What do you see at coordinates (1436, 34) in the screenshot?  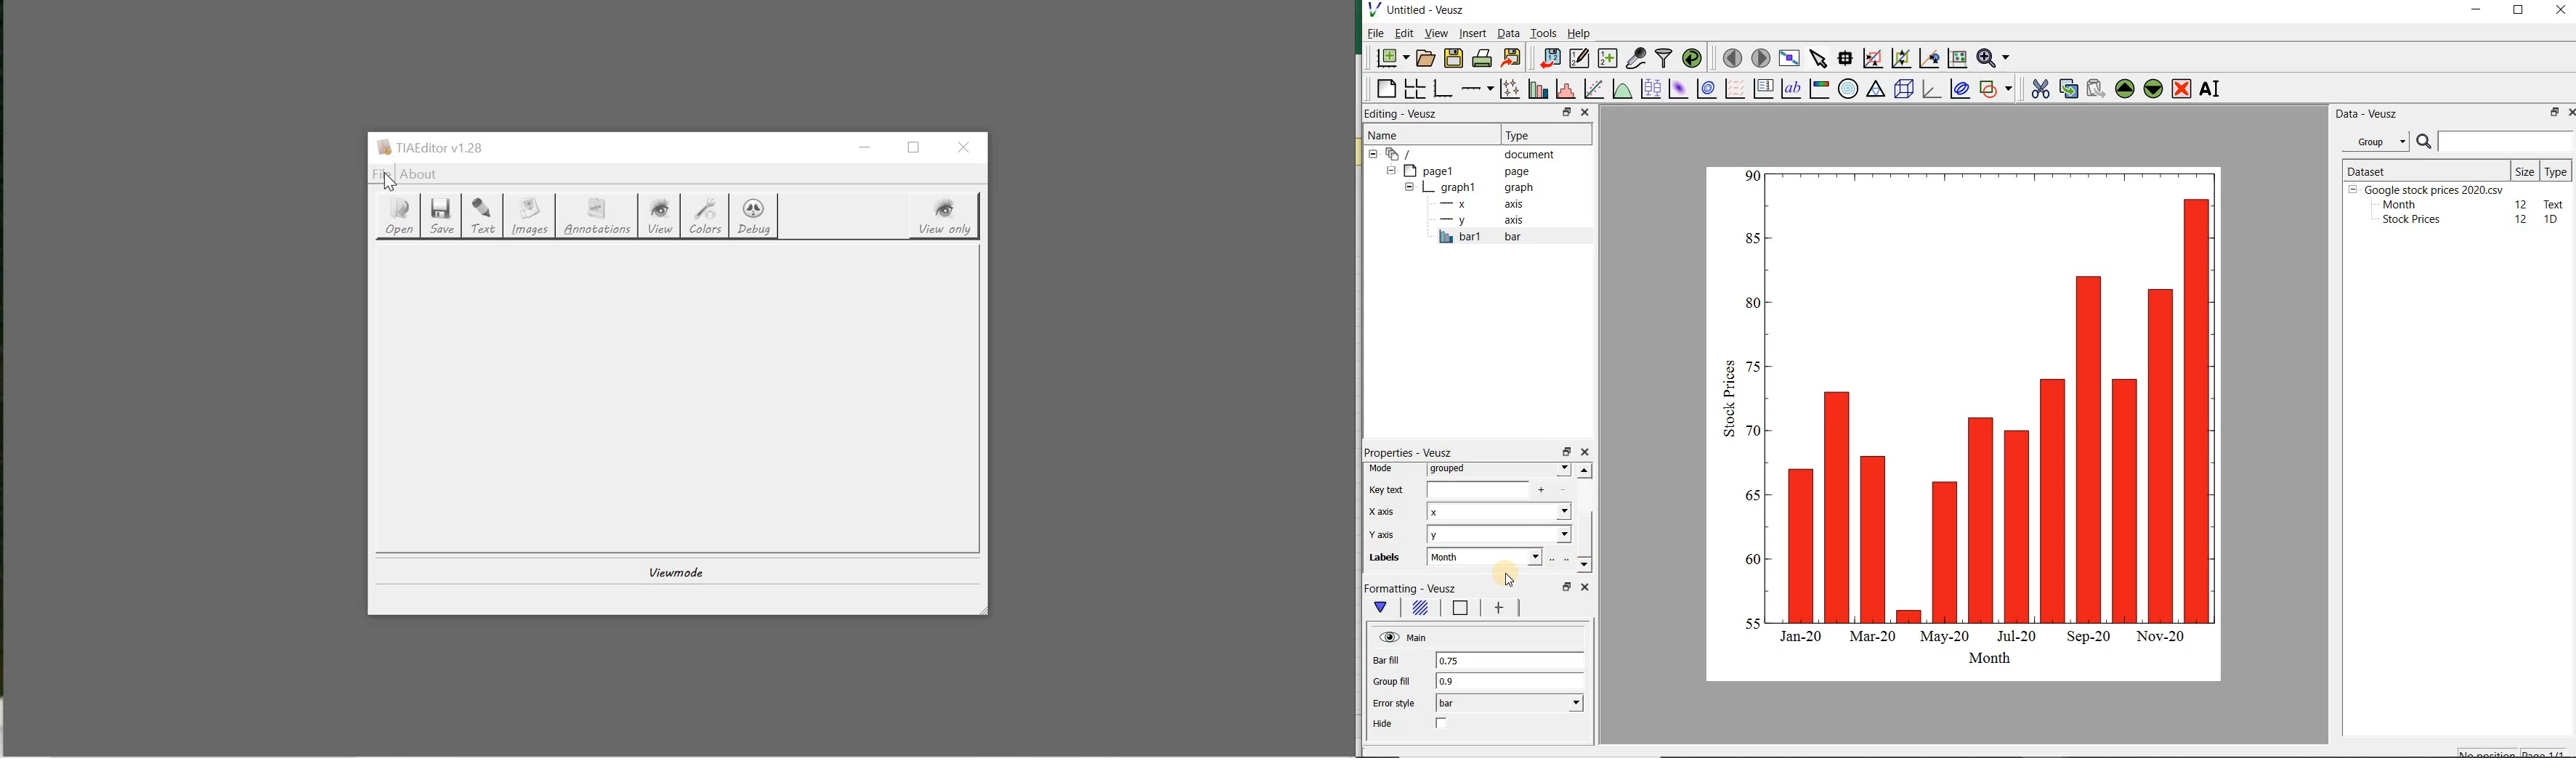 I see `view` at bounding box center [1436, 34].